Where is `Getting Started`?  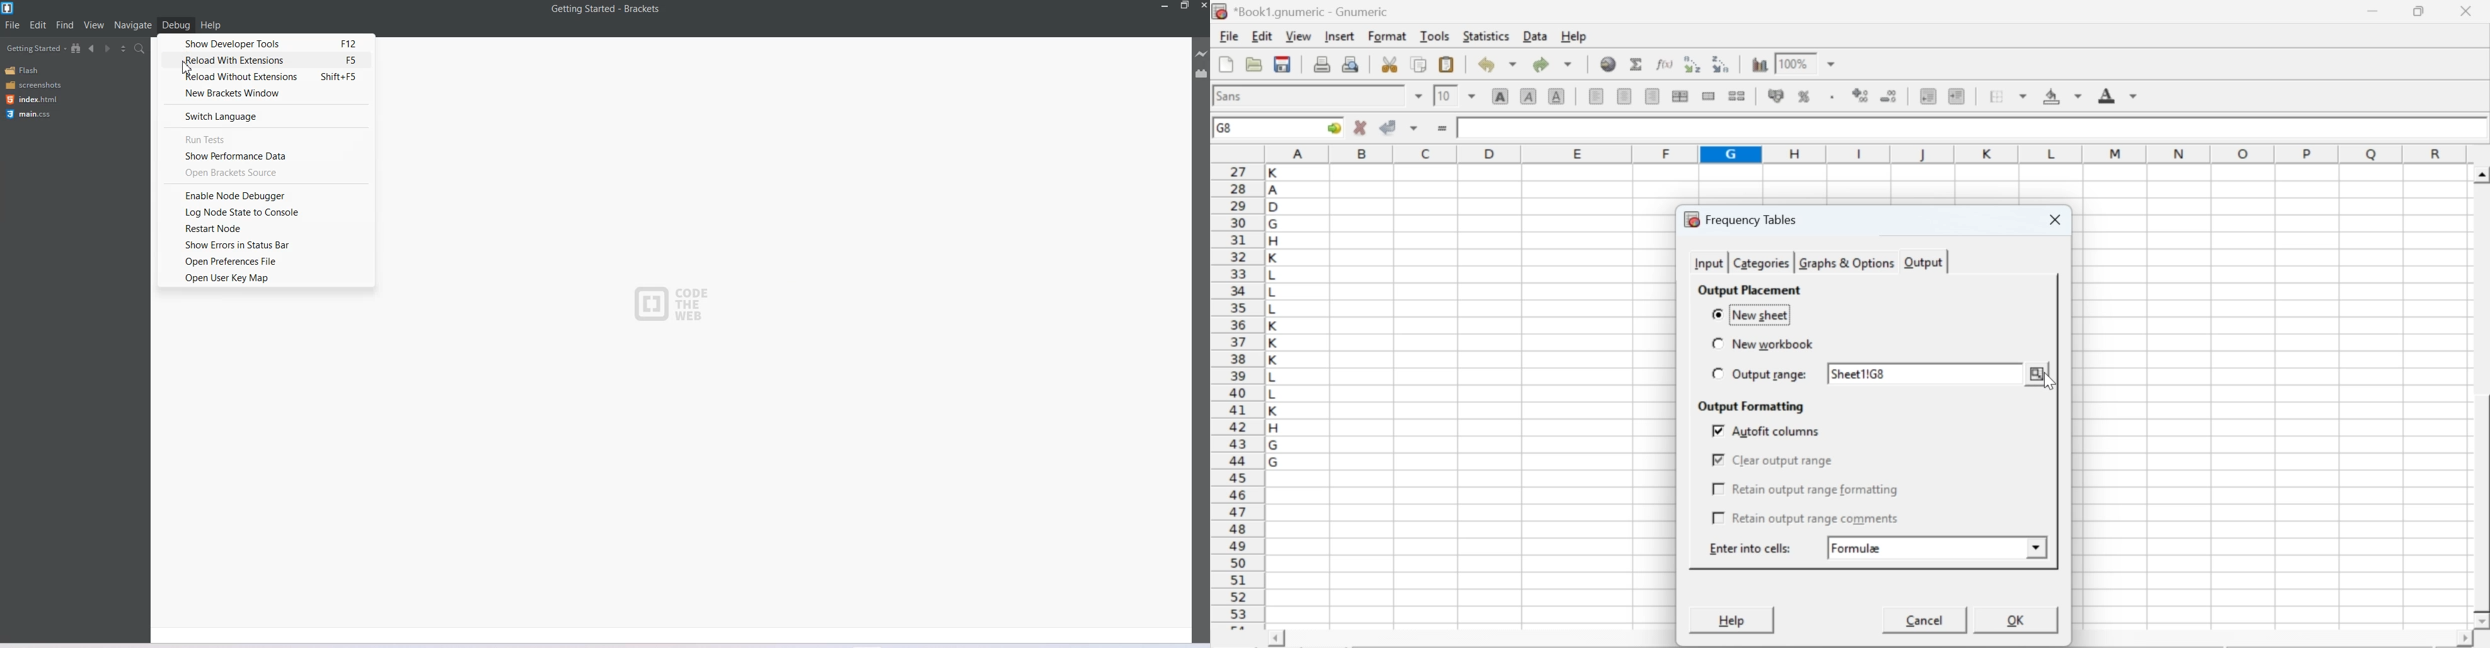 Getting Started is located at coordinates (36, 48).